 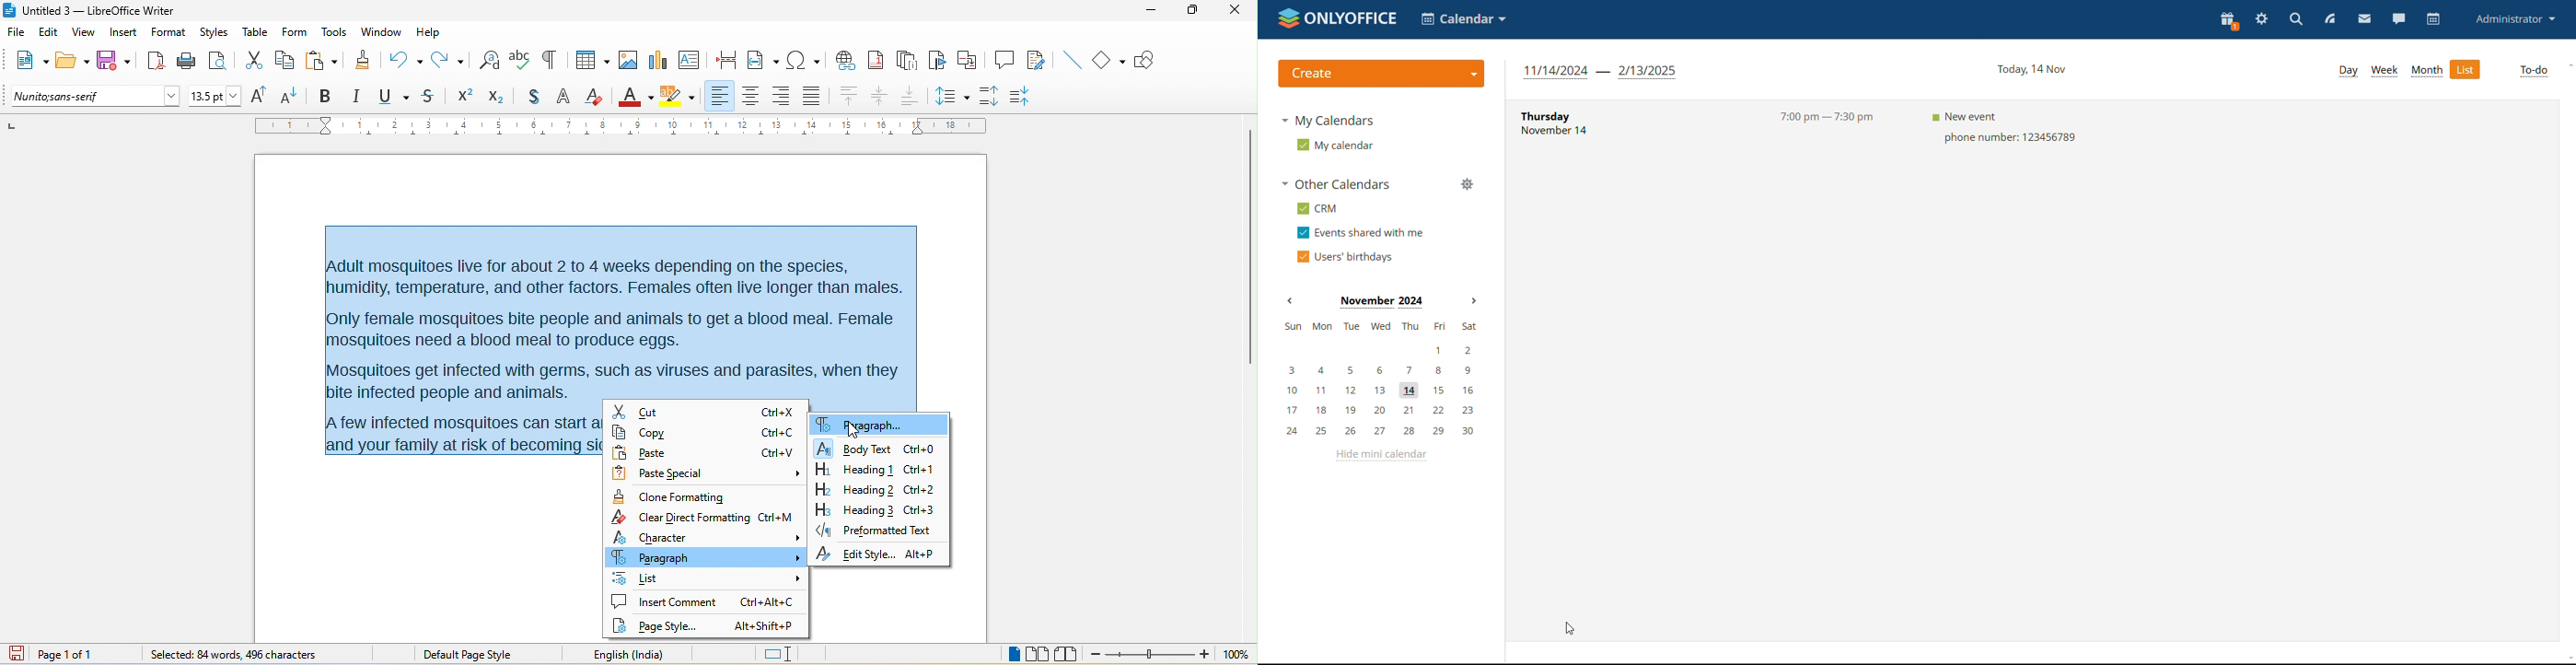 What do you see at coordinates (1232, 9) in the screenshot?
I see `close` at bounding box center [1232, 9].